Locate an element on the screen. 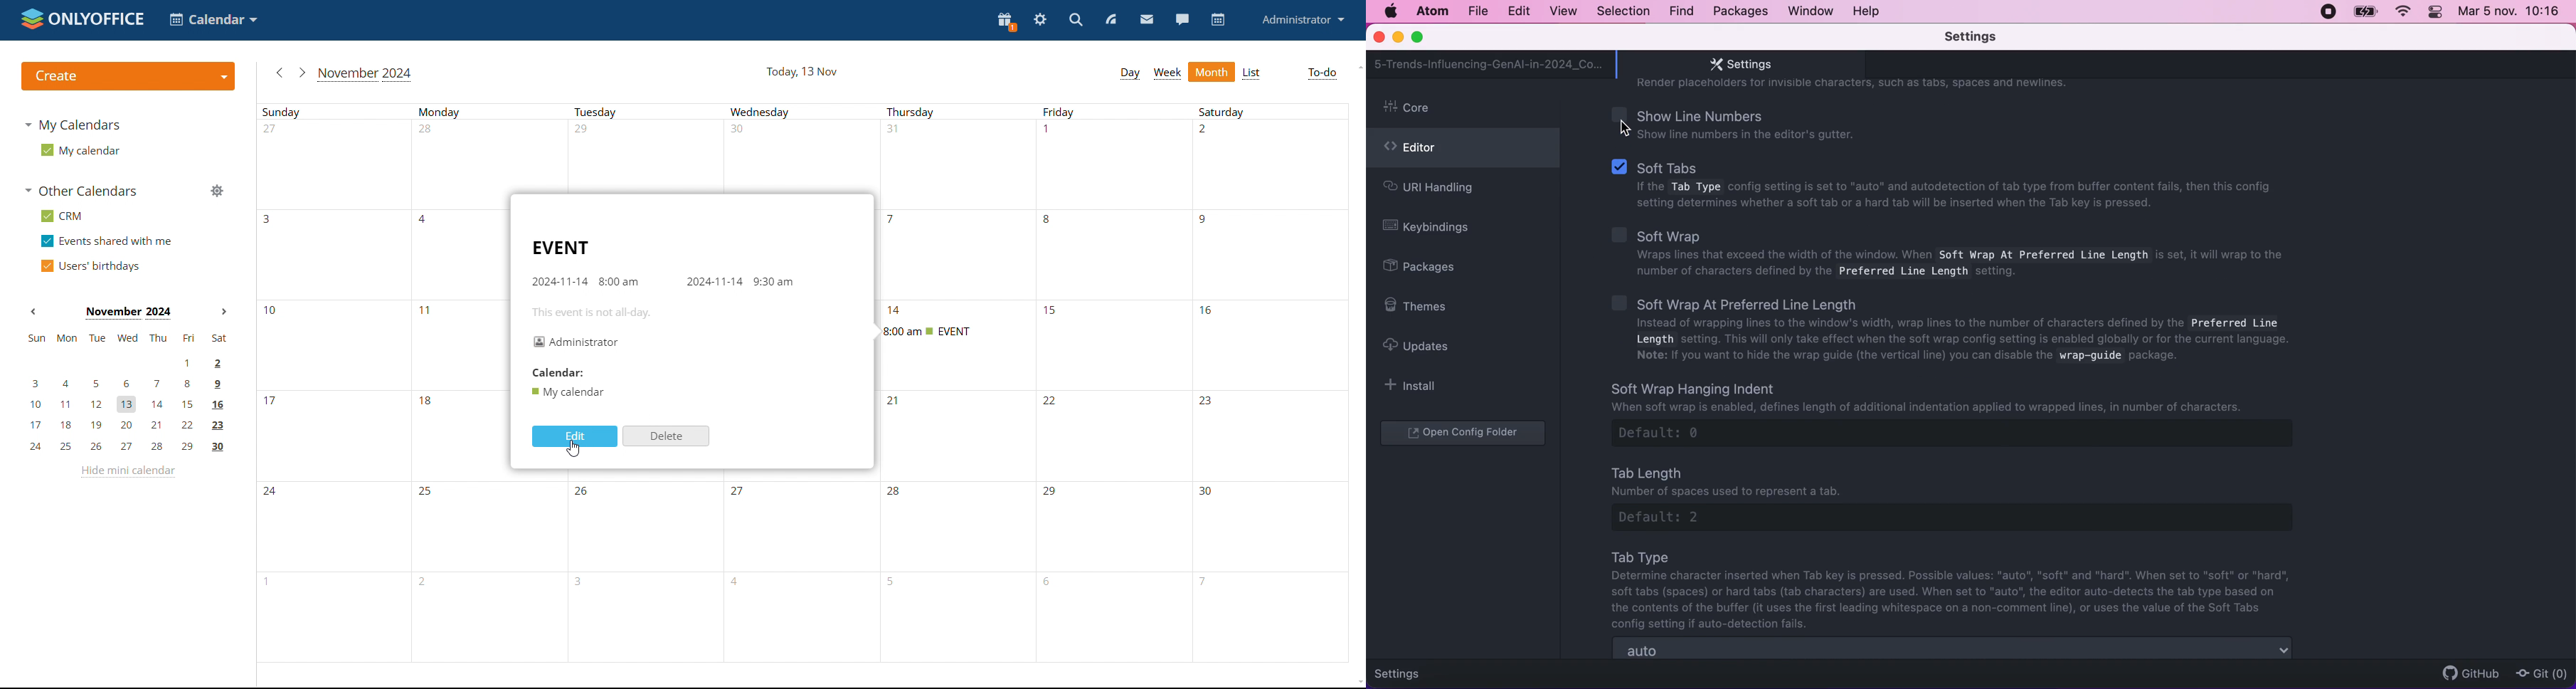 This screenshot has width=2576, height=700. tab length is located at coordinates (1967, 496).